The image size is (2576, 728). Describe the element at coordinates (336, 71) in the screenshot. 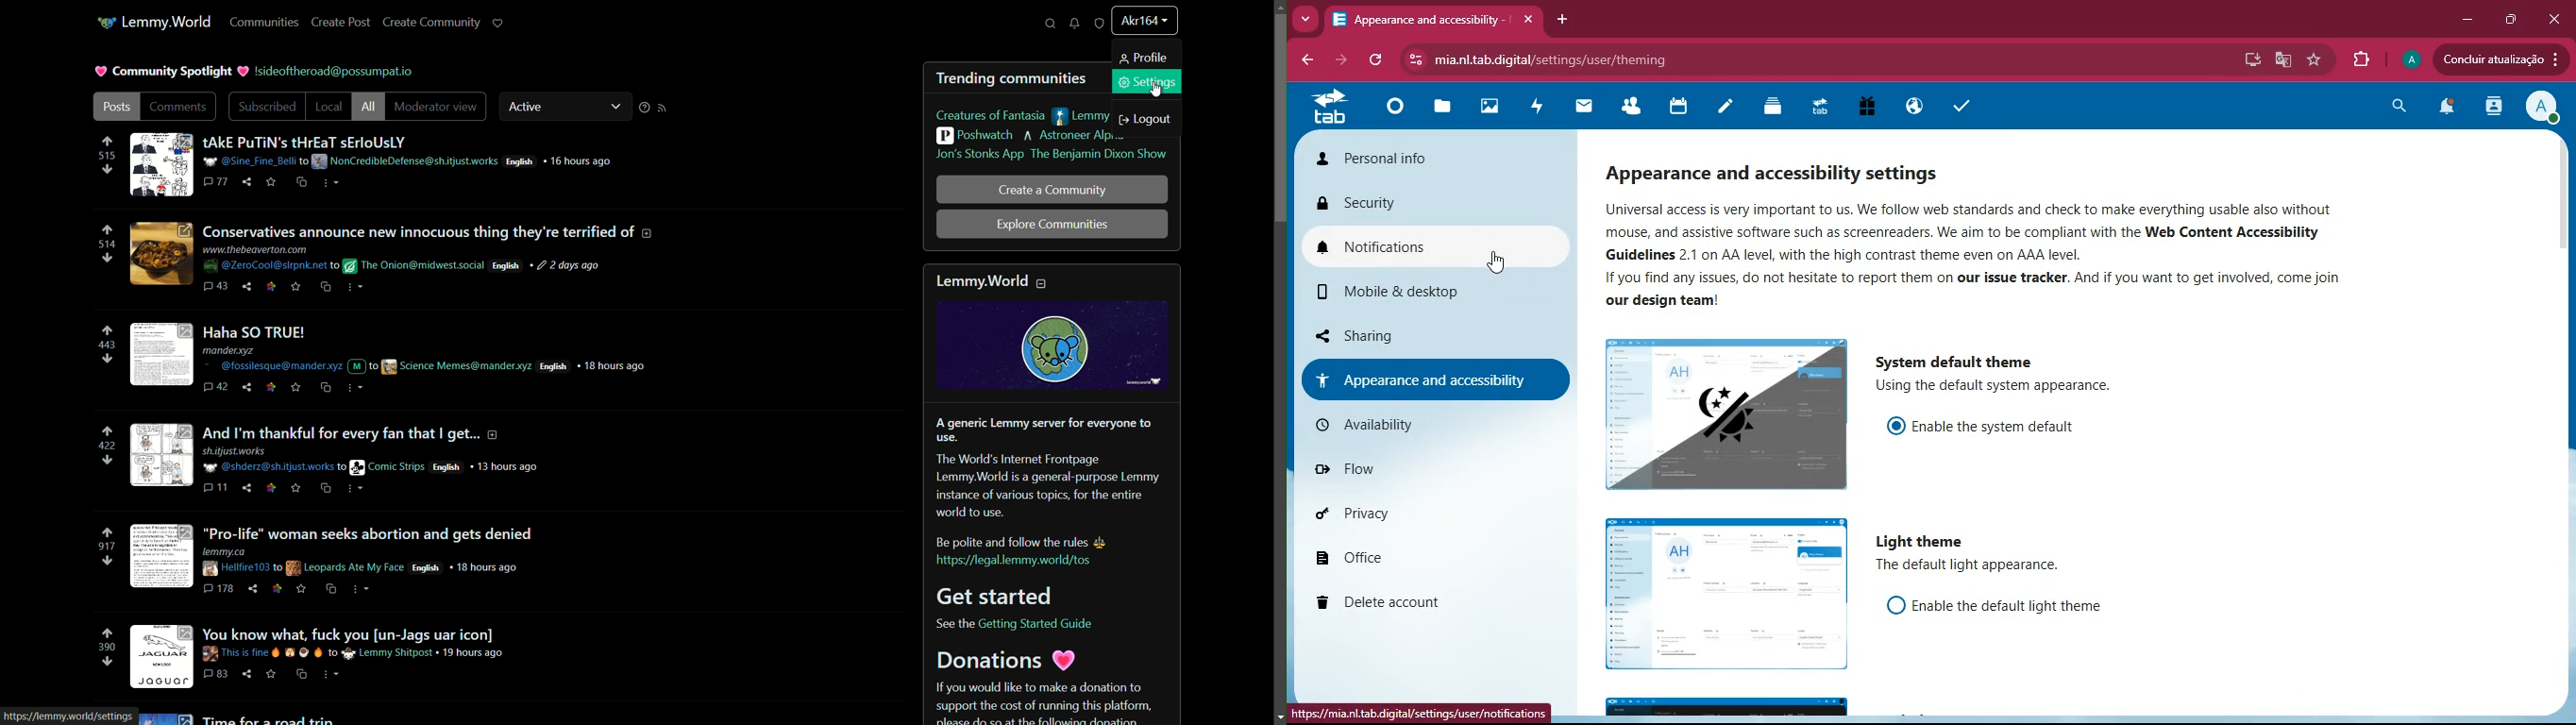

I see `cursor` at that location.